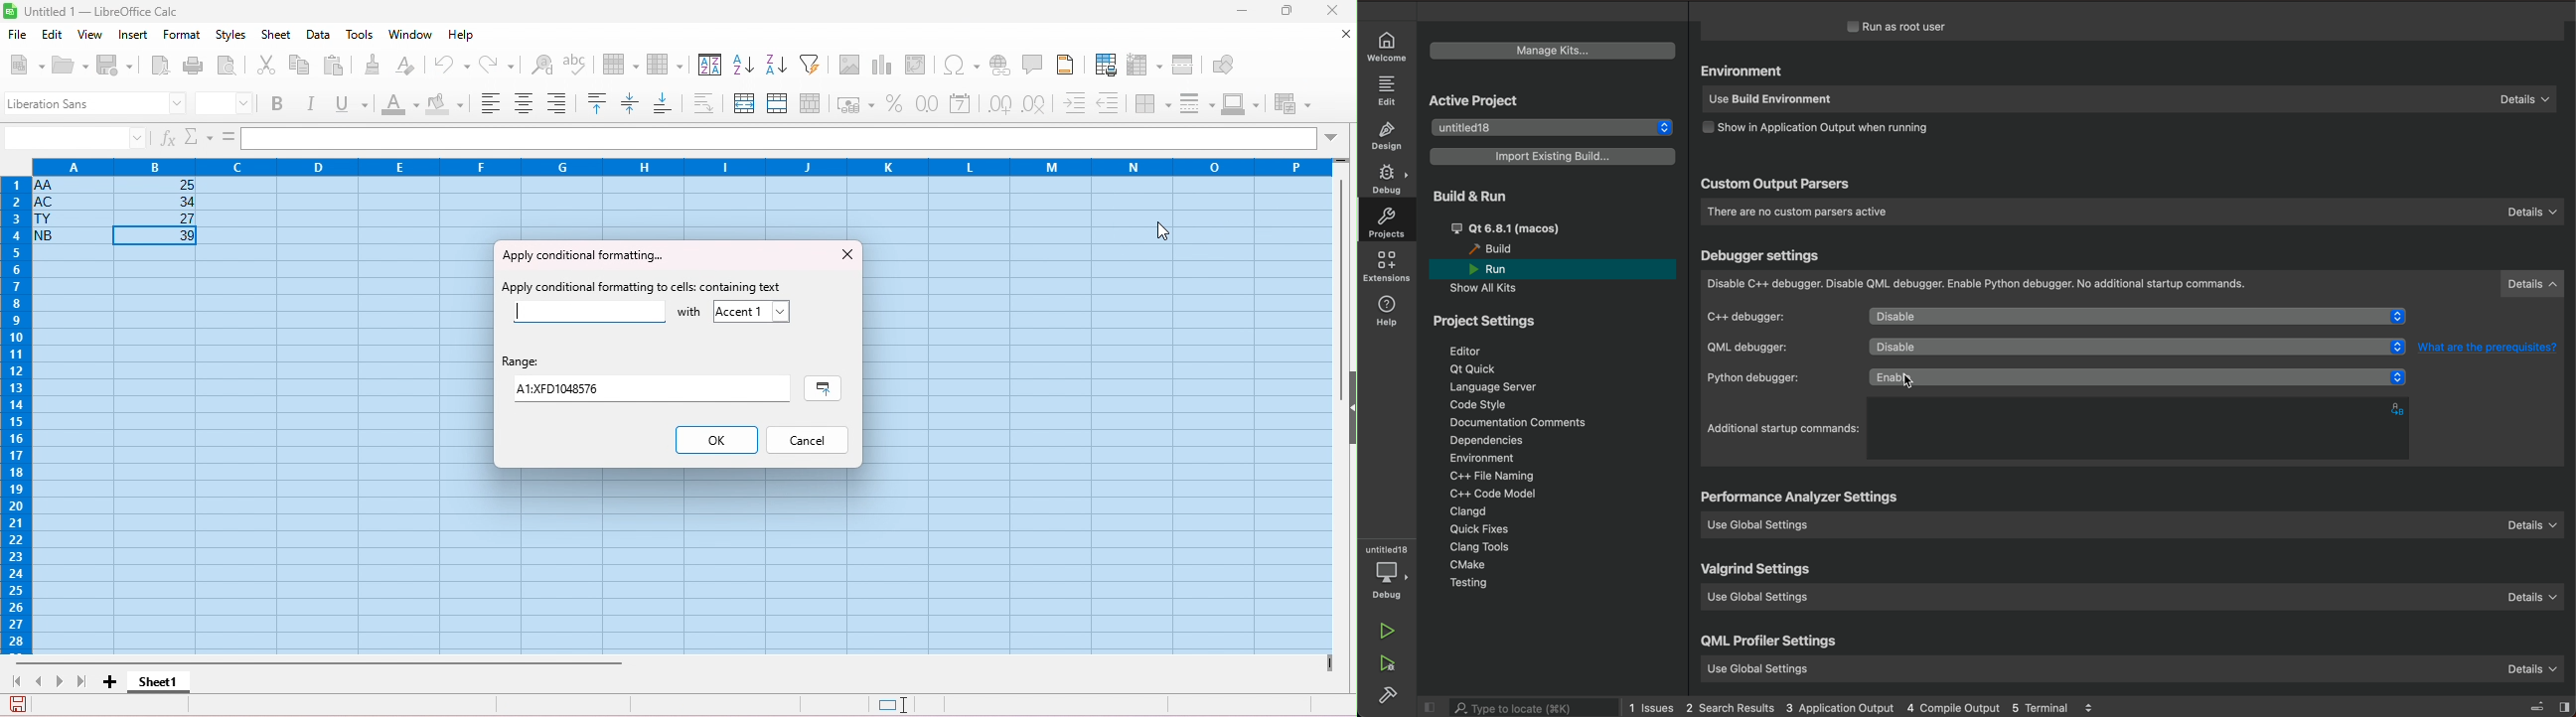 Image resolution: width=2576 pixels, height=728 pixels. I want to click on custom, so click(1775, 185).